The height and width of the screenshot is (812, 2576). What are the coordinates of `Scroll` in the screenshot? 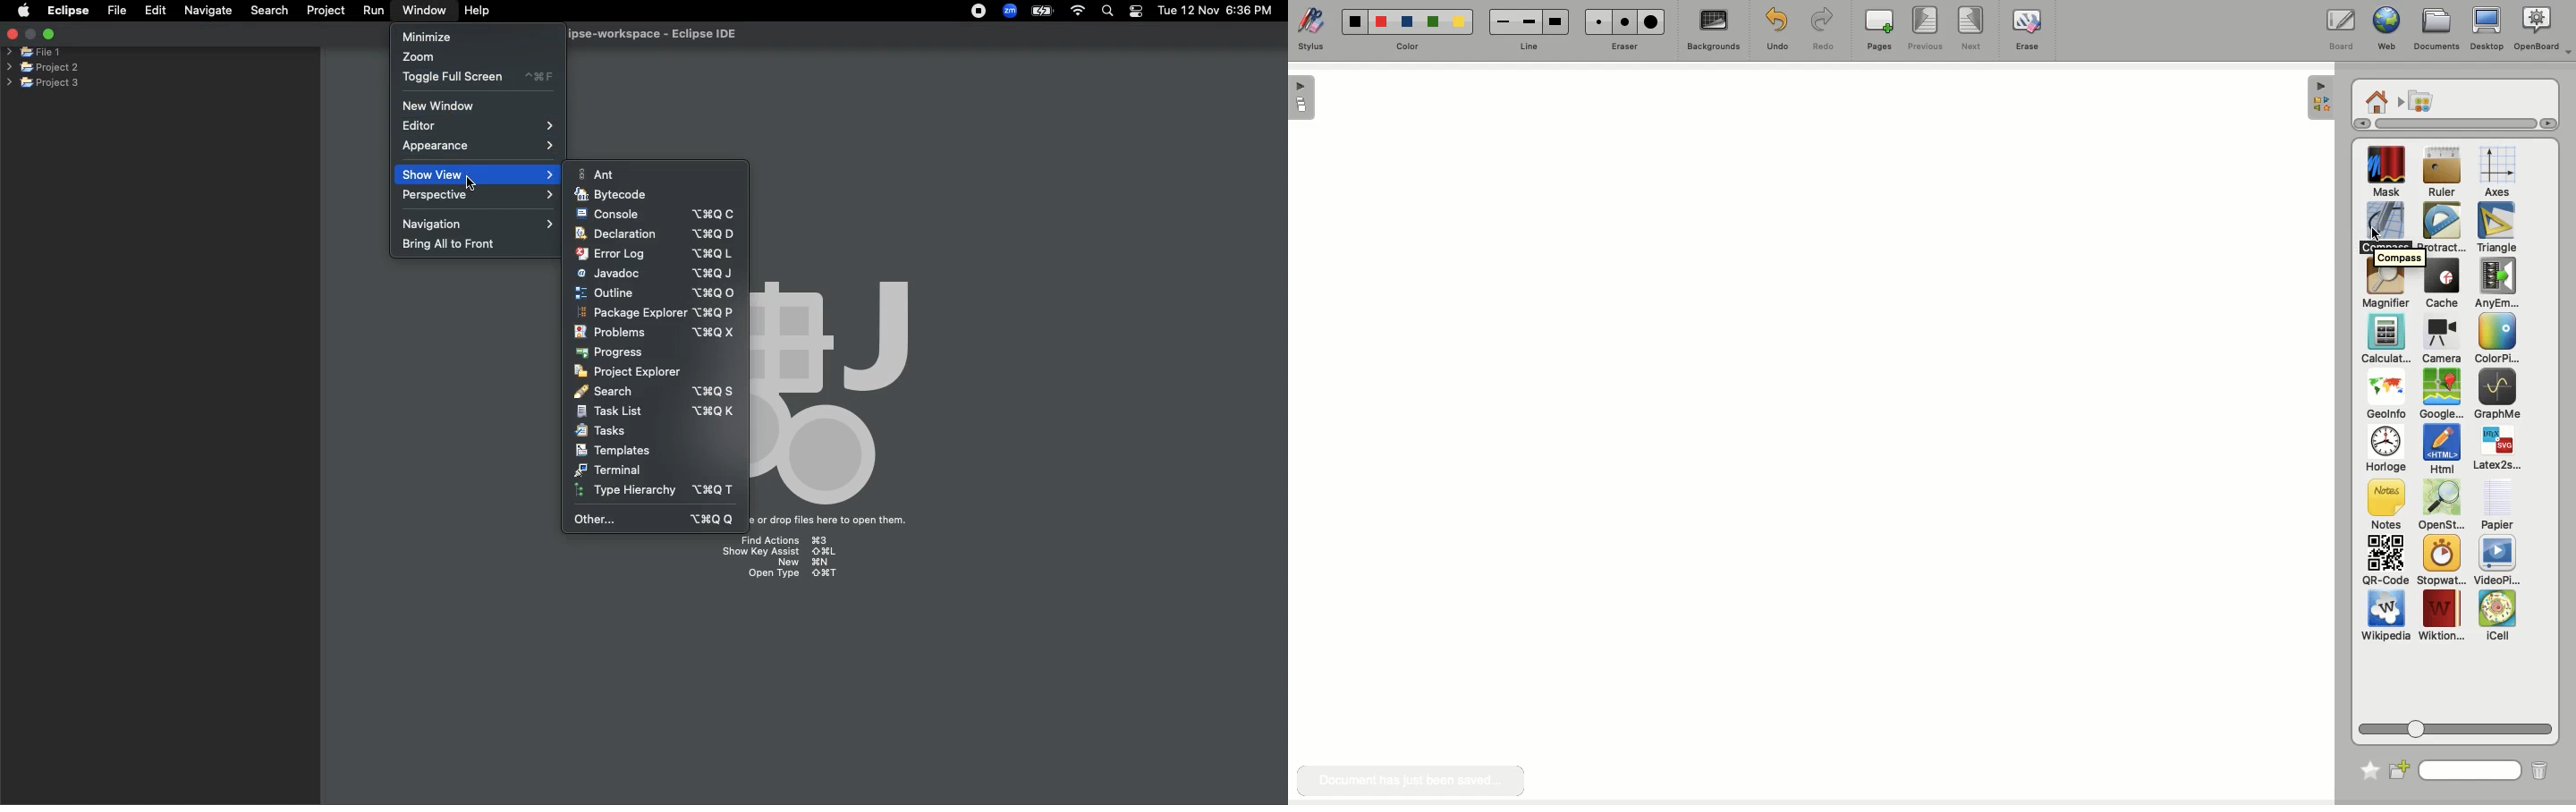 It's located at (2447, 123).